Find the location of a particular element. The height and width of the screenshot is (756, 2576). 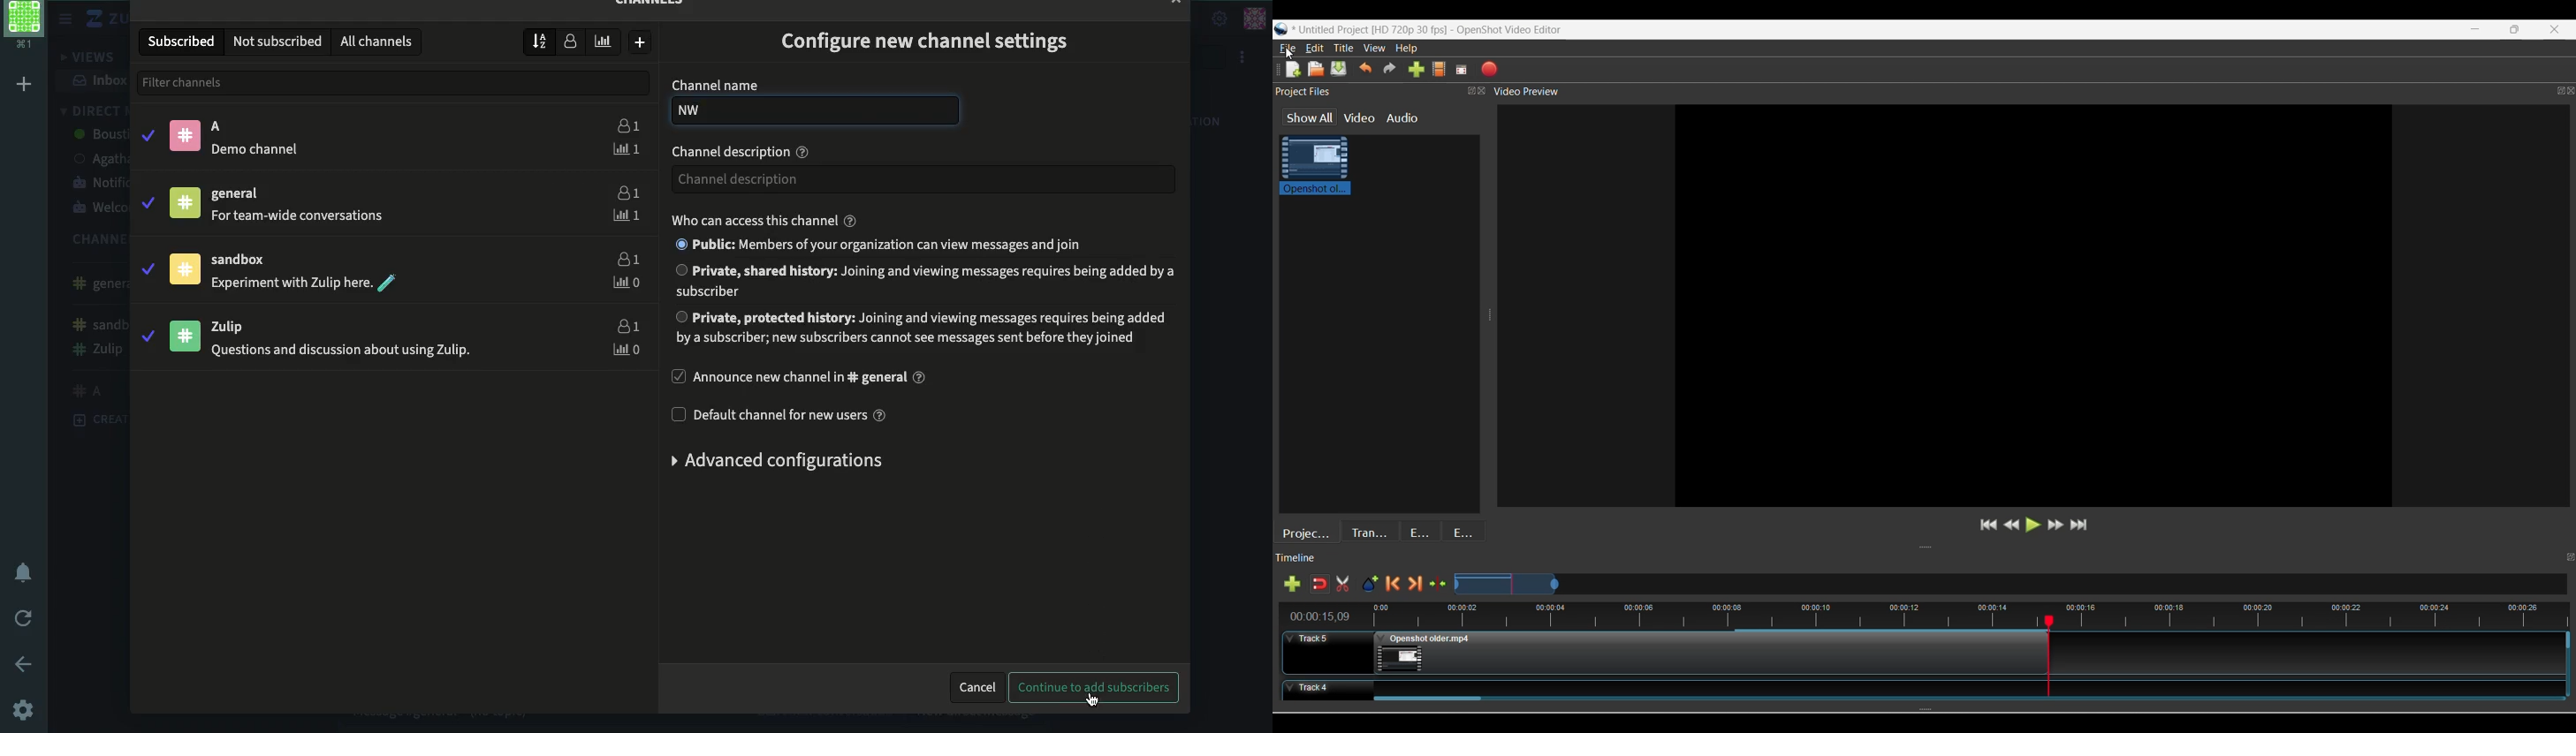

NW is located at coordinates (698, 111).